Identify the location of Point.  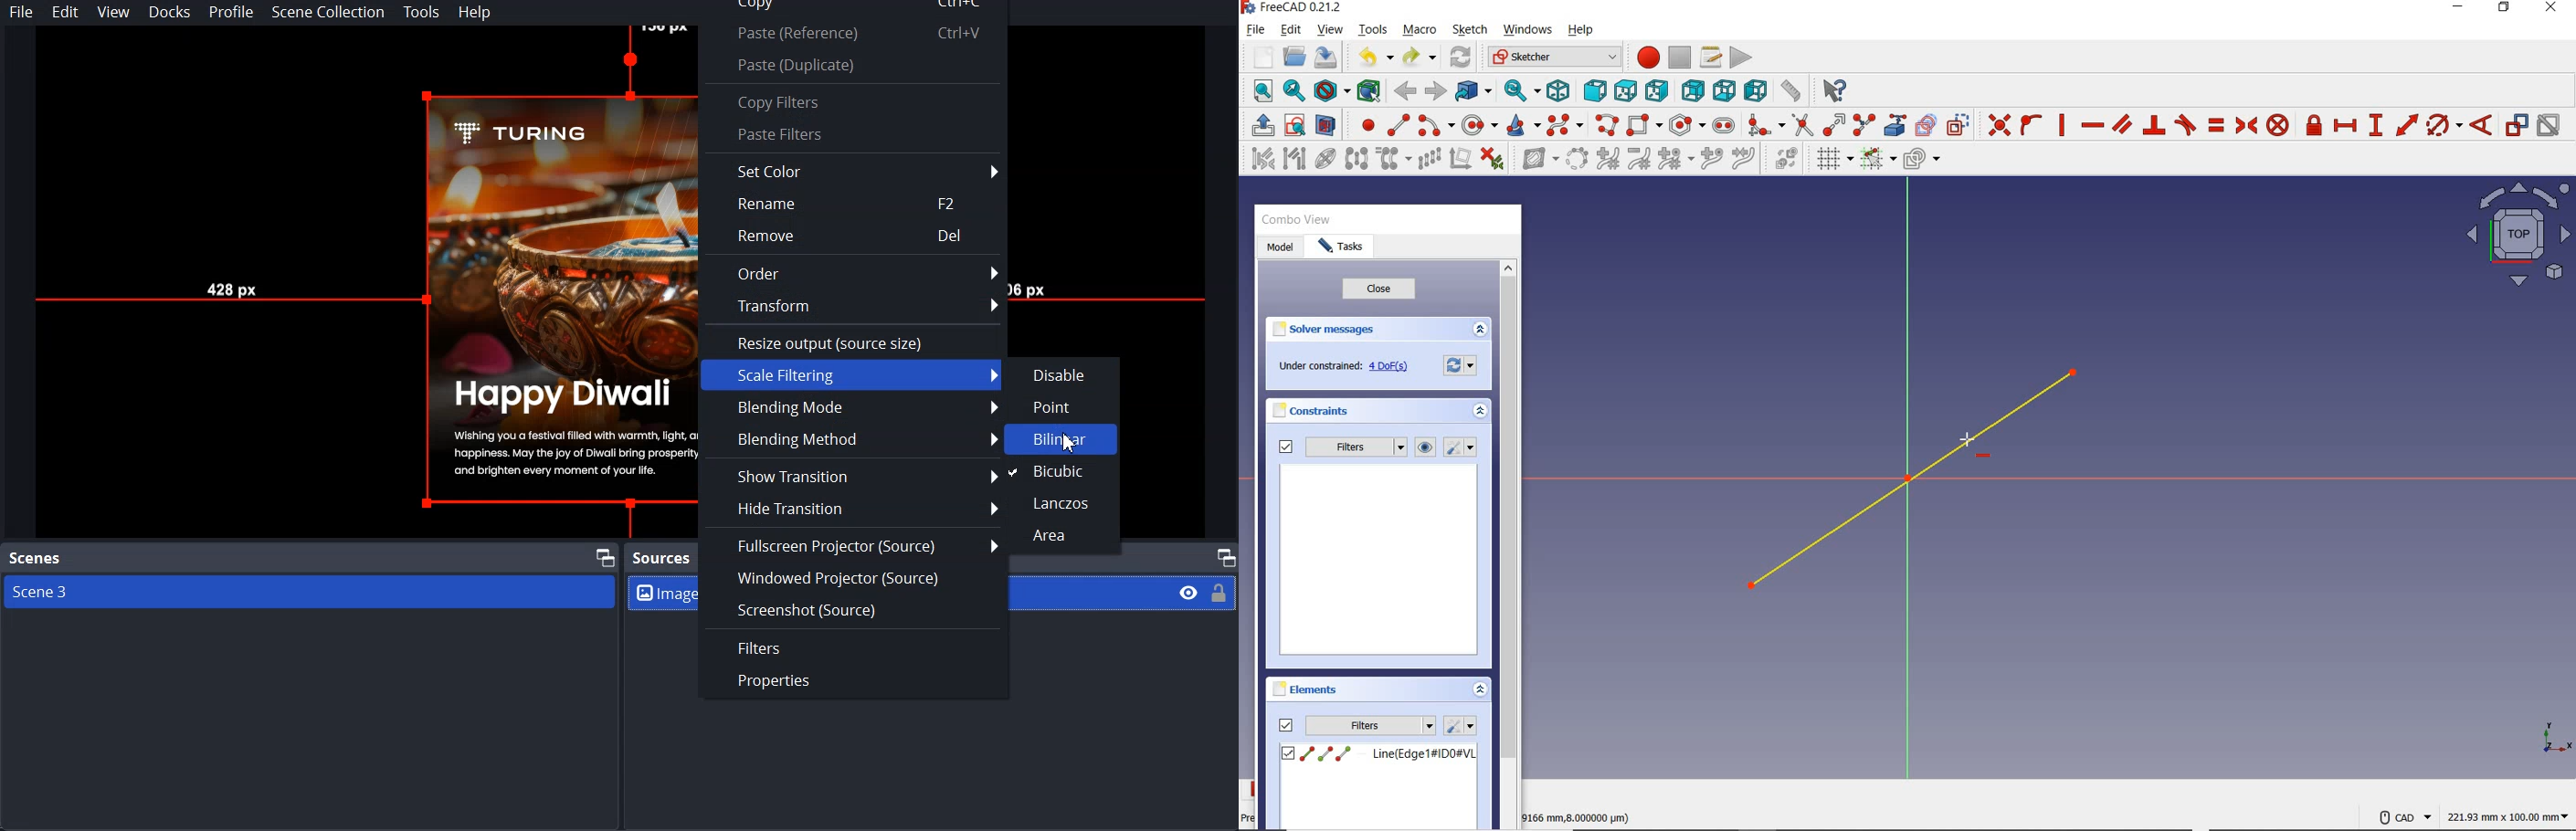
(1061, 404).